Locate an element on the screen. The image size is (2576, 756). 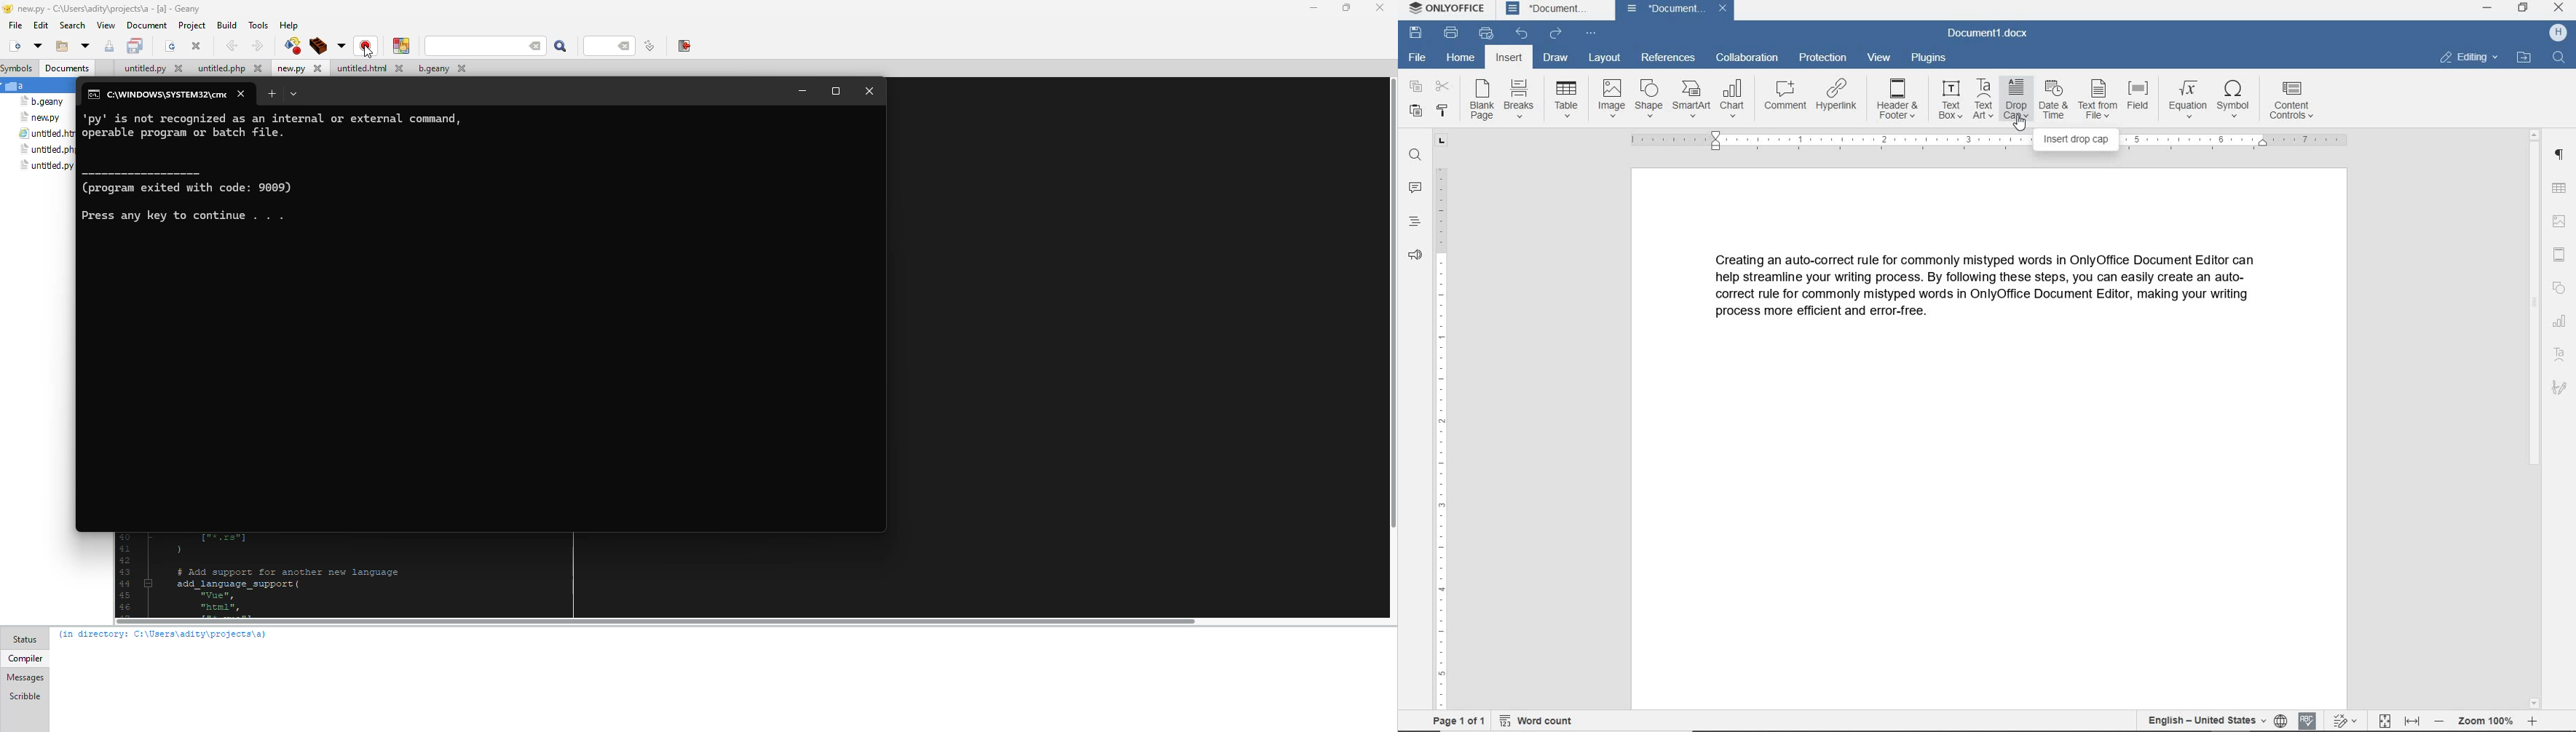
press any key is located at coordinates (193, 215).